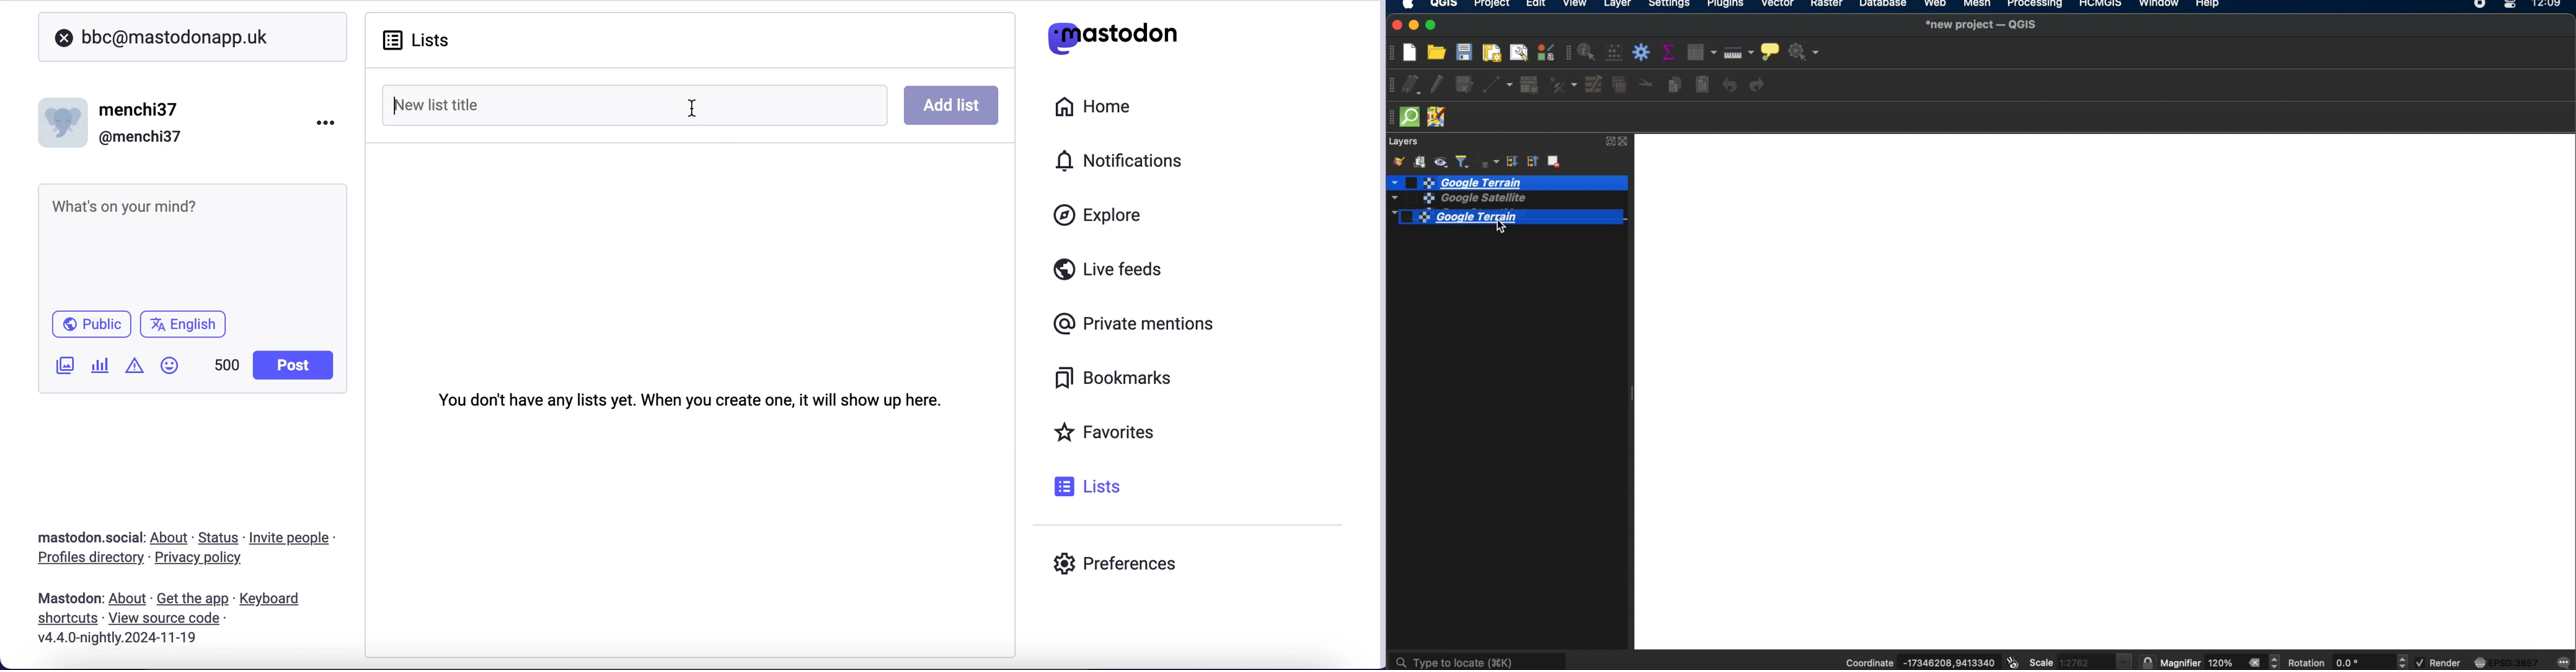 Image resolution: width=2576 pixels, height=672 pixels. I want to click on invite people, so click(295, 538).